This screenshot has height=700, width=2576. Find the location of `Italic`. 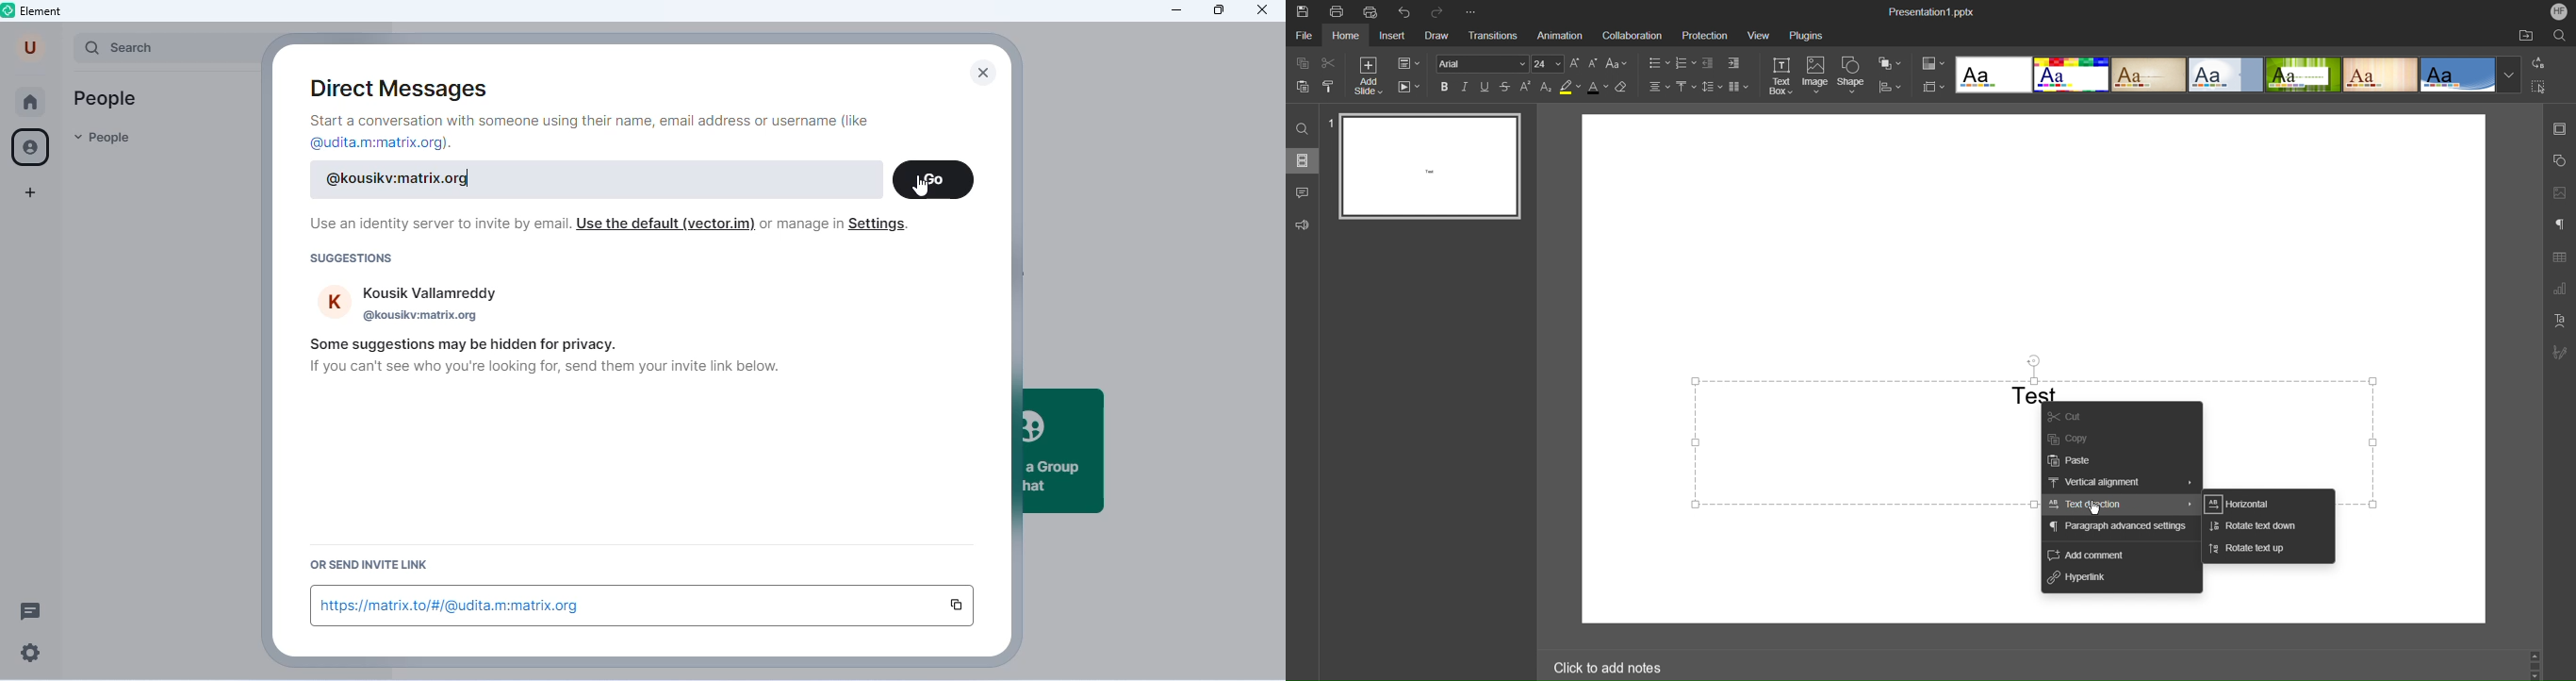

Italic is located at coordinates (1466, 86).